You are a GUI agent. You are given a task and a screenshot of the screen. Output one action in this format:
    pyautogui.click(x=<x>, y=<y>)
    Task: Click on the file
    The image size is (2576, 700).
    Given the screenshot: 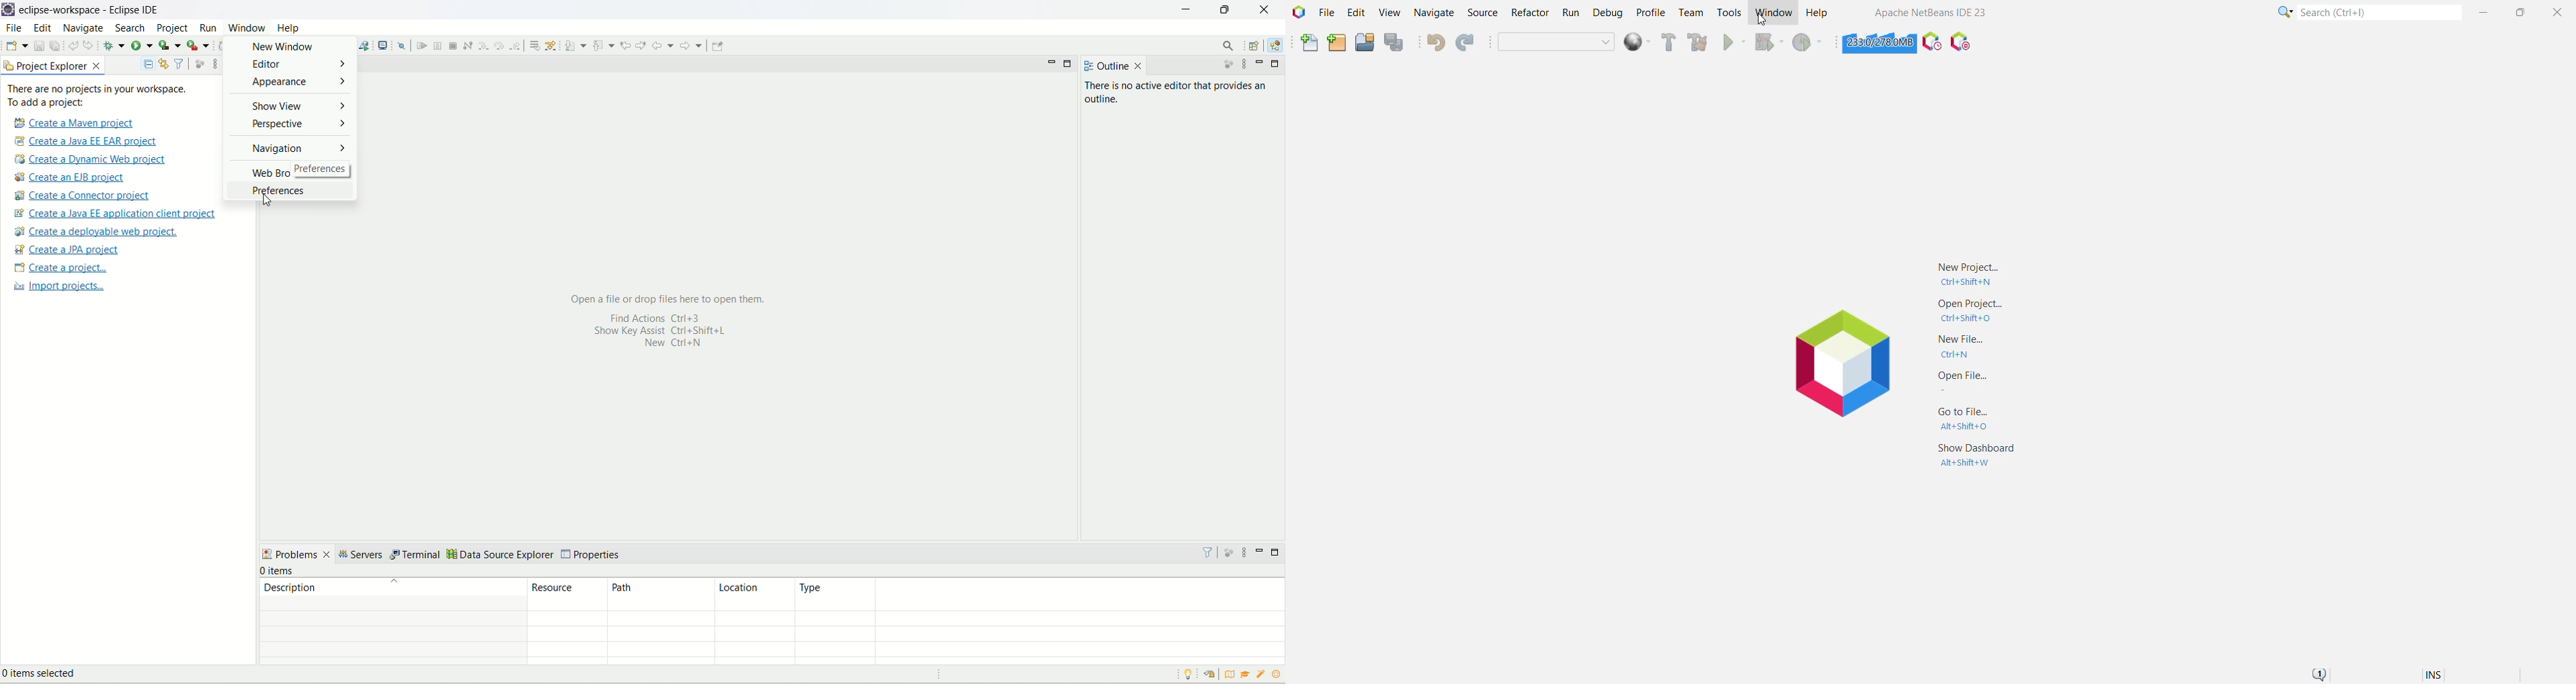 What is the action you would take?
    pyautogui.click(x=13, y=27)
    